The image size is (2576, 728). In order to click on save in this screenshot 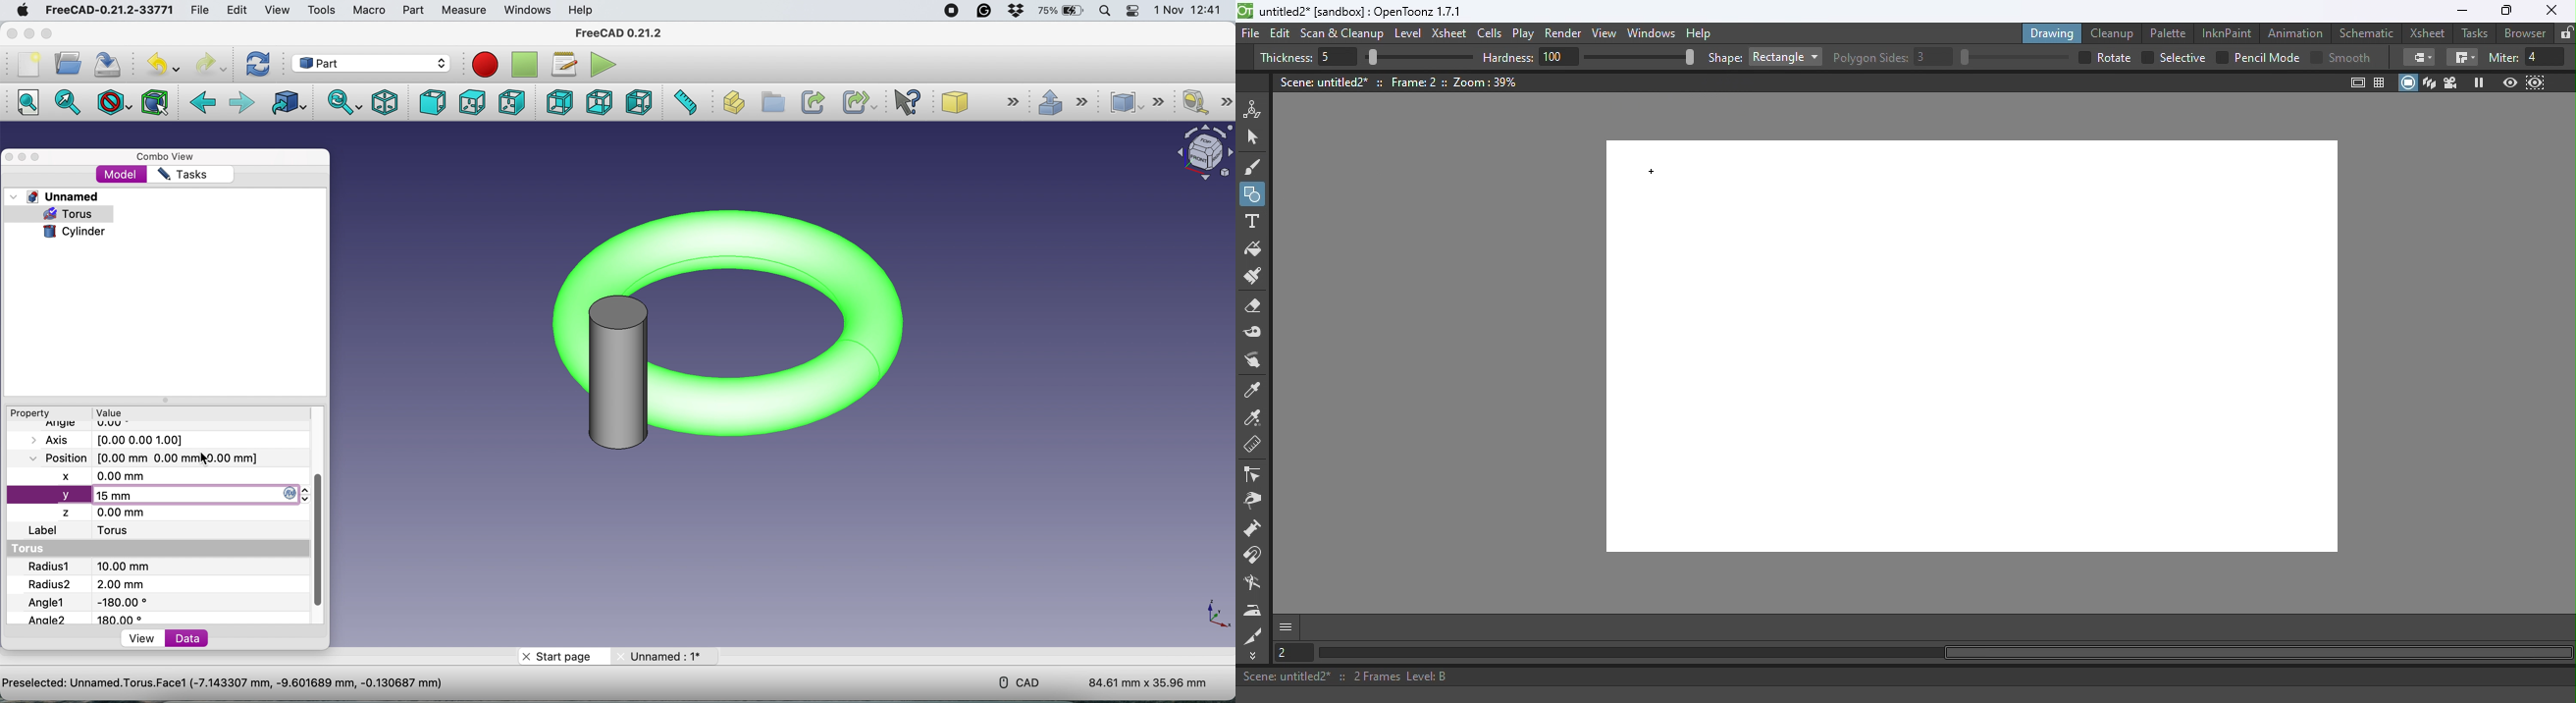, I will do `click(104, 66)`.